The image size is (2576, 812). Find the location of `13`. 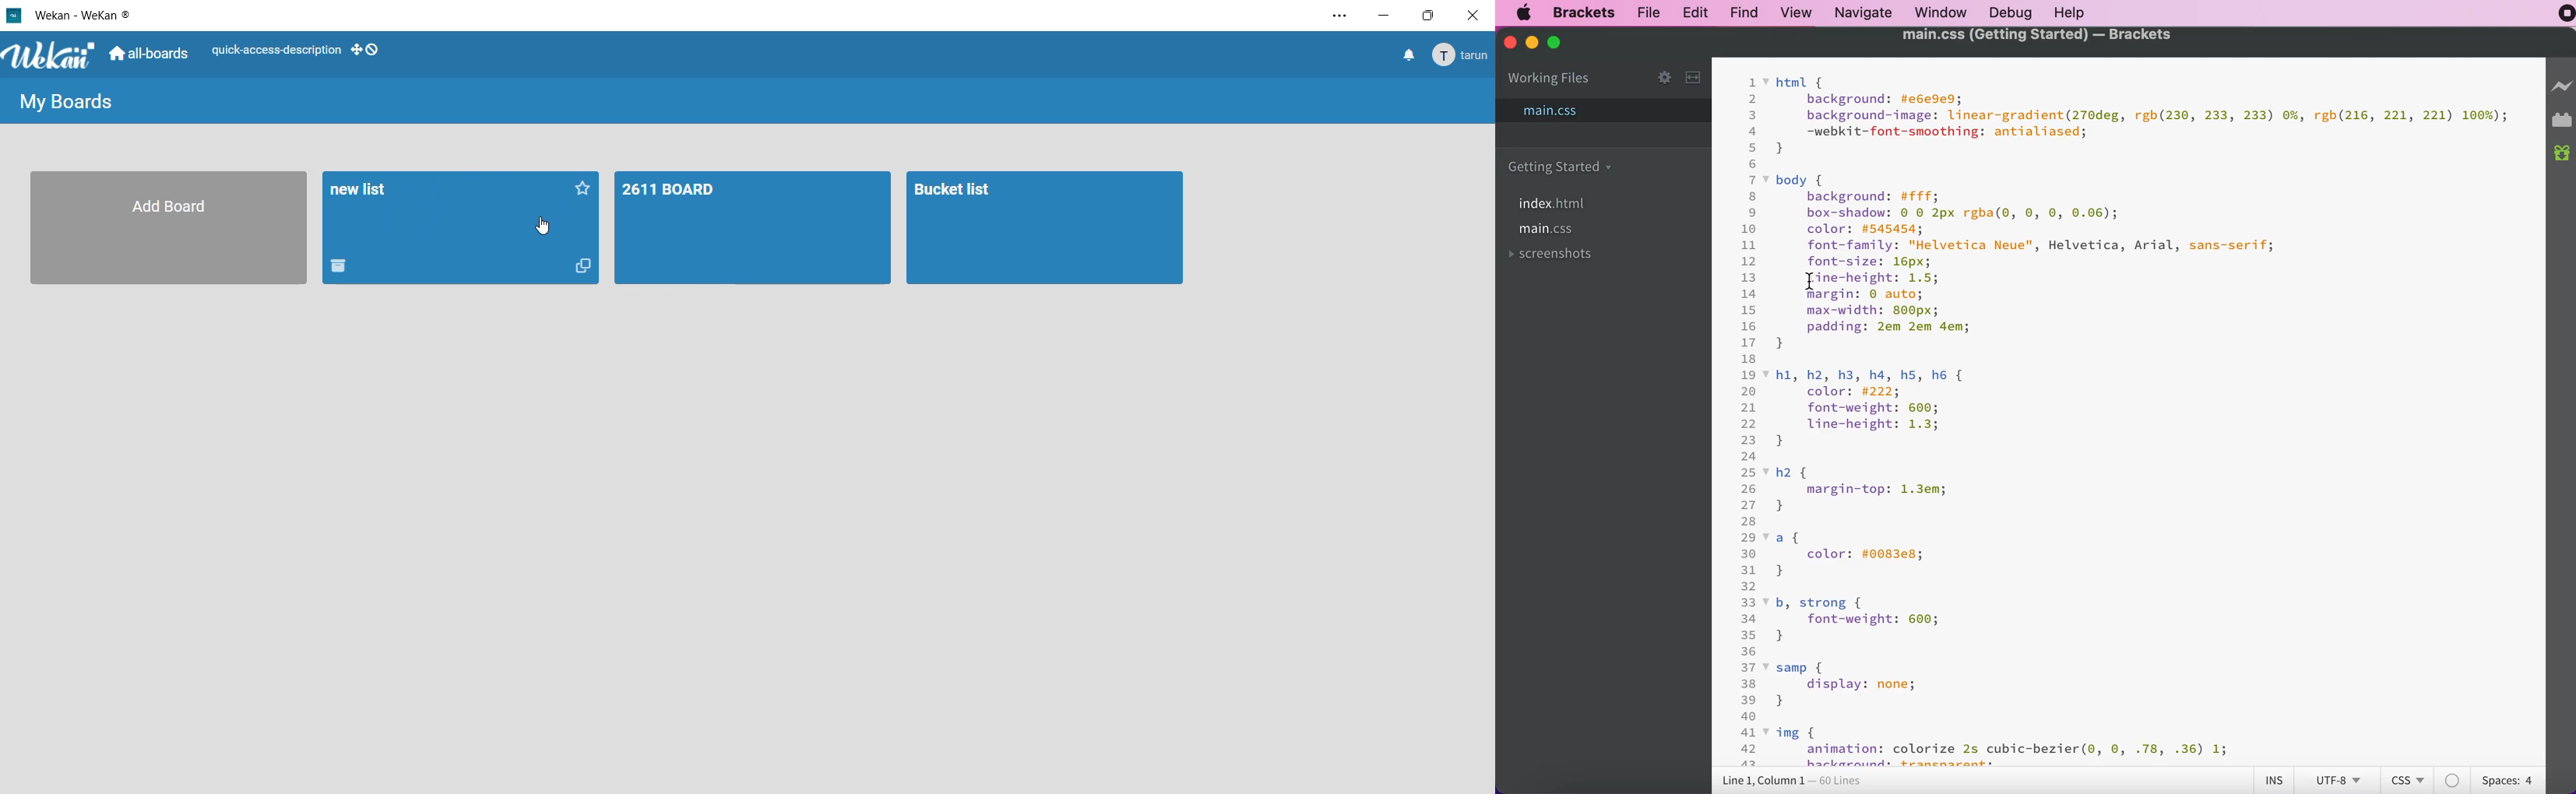

13 is located at coordinates (1749, 278).